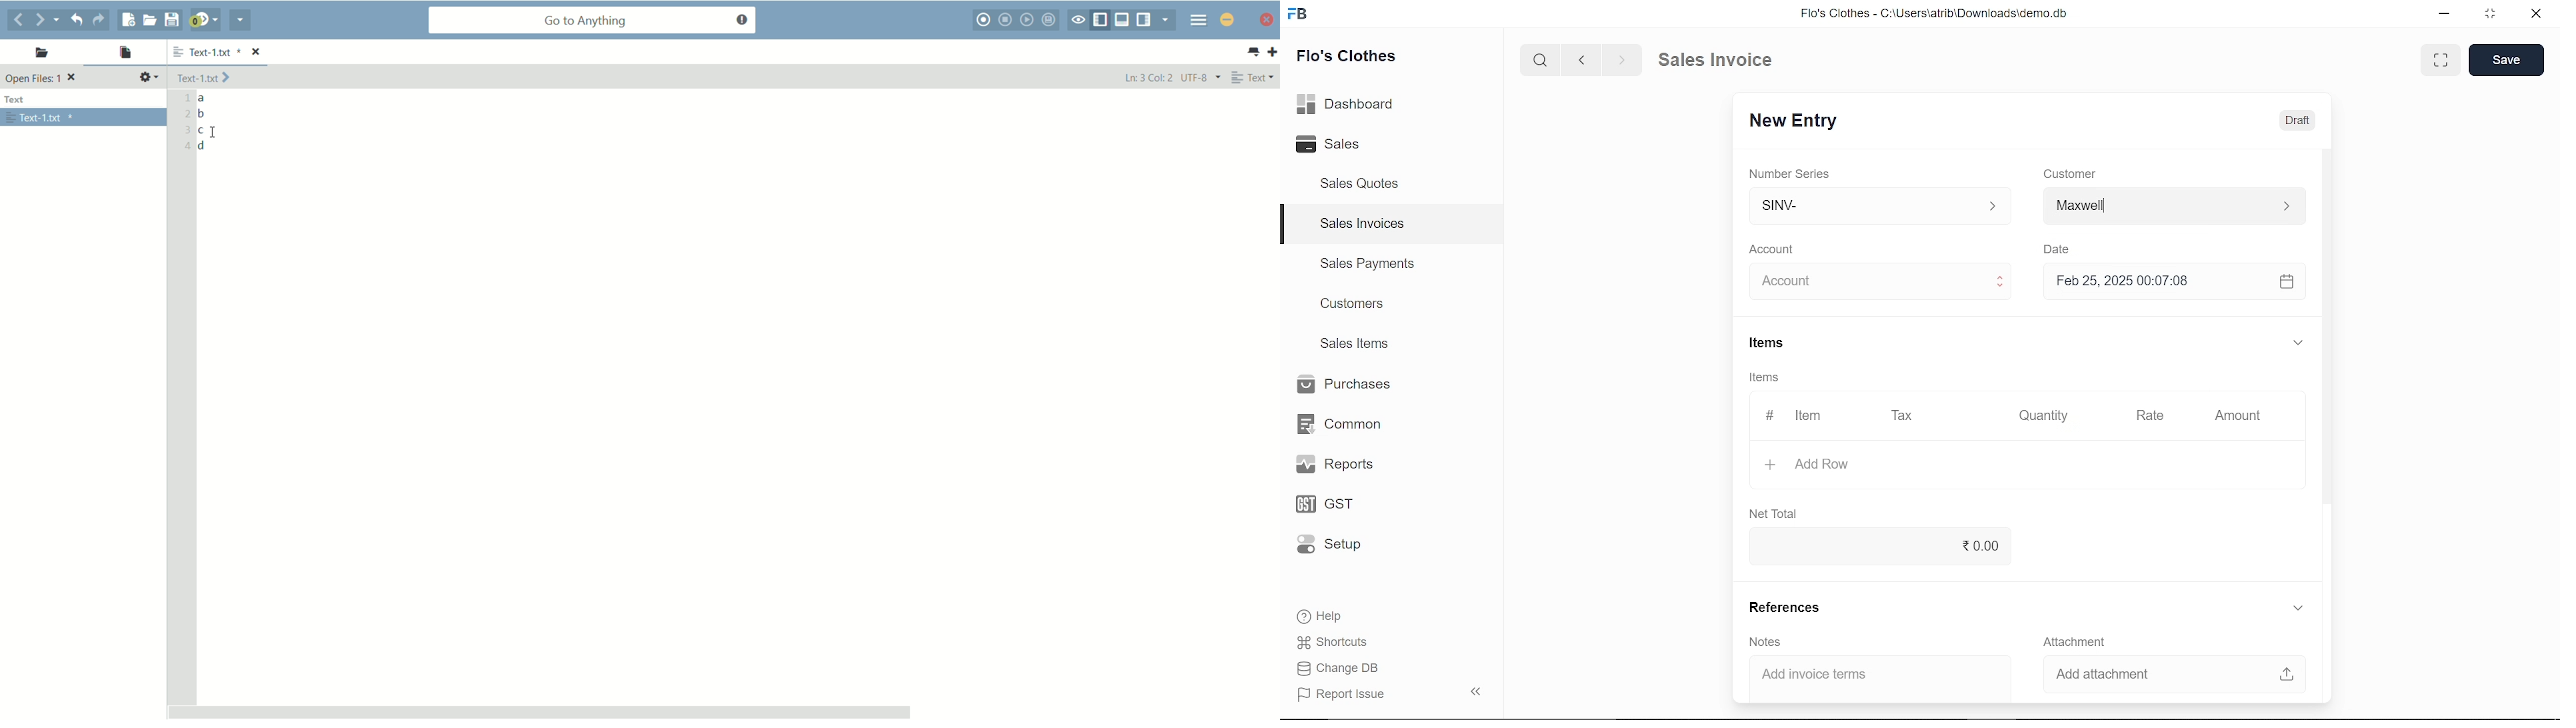  What do you see at coordinates (1362, 186) in the screenshot?
I see `Sales Quotes` at bounding box center [1362, 186].